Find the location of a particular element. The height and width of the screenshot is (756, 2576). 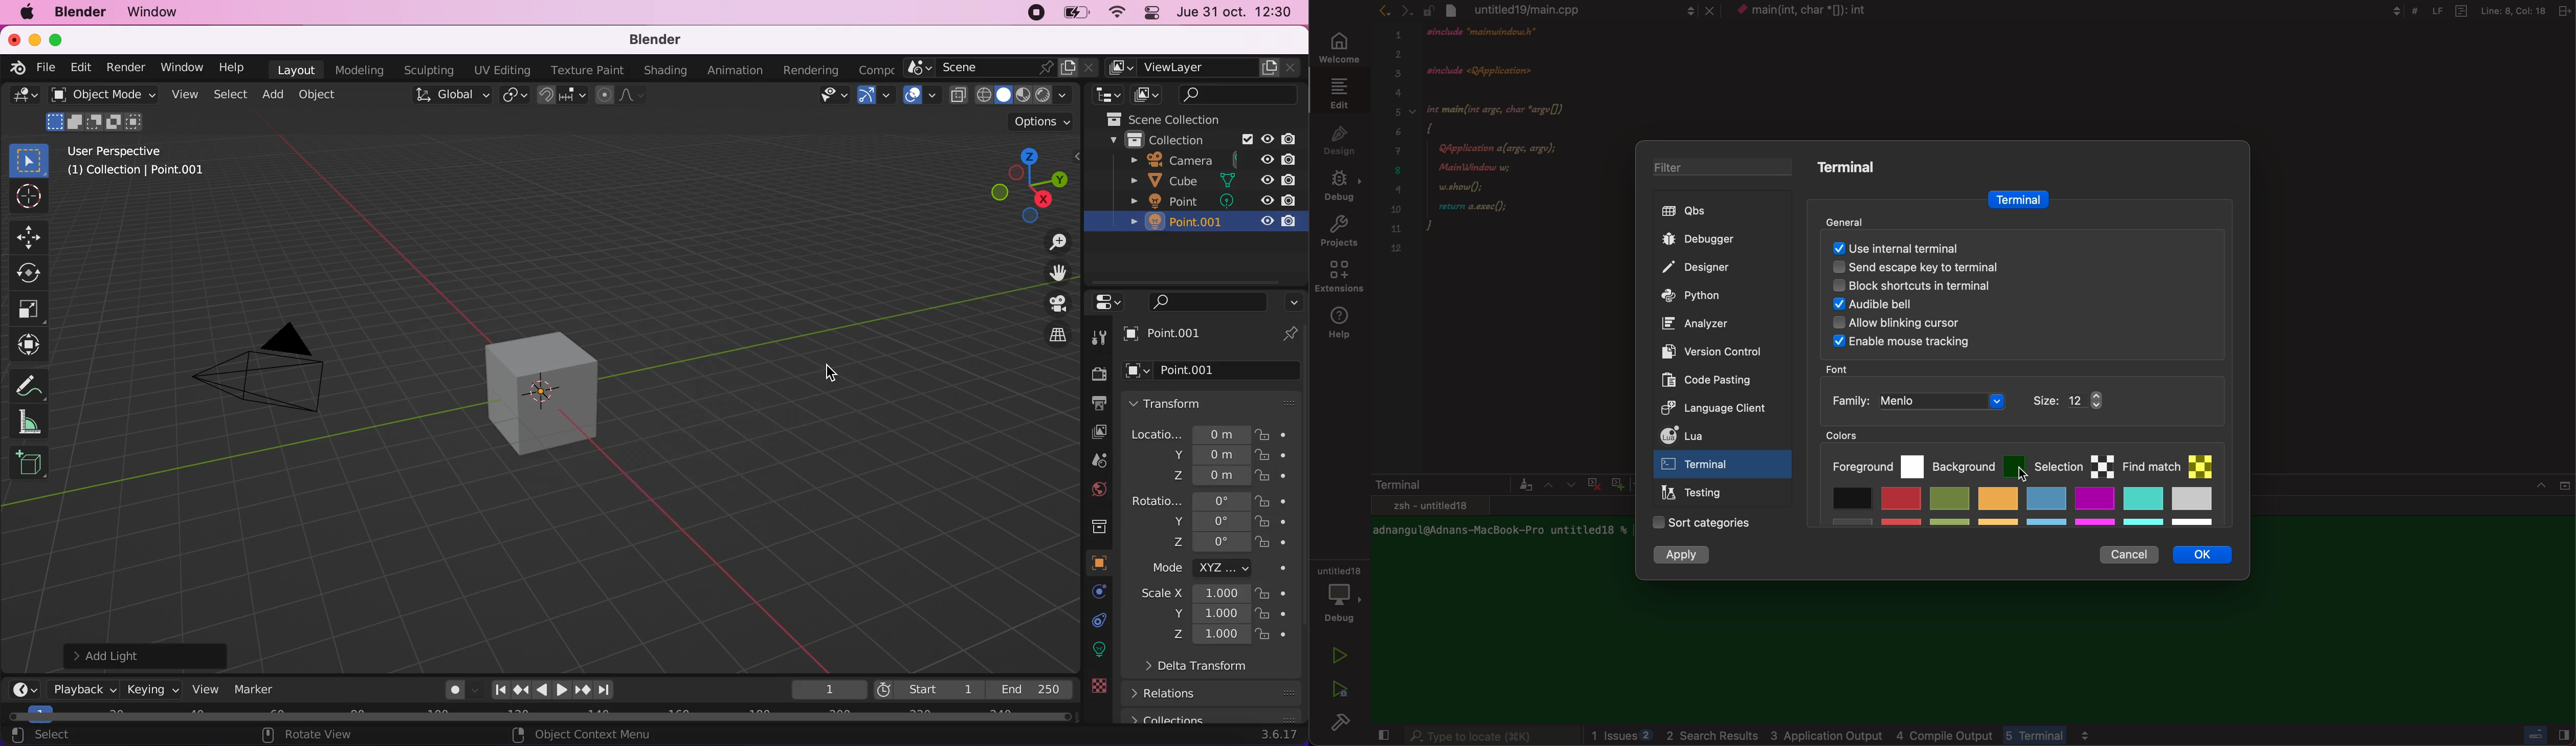

layout is located at coordinates (297, 69).